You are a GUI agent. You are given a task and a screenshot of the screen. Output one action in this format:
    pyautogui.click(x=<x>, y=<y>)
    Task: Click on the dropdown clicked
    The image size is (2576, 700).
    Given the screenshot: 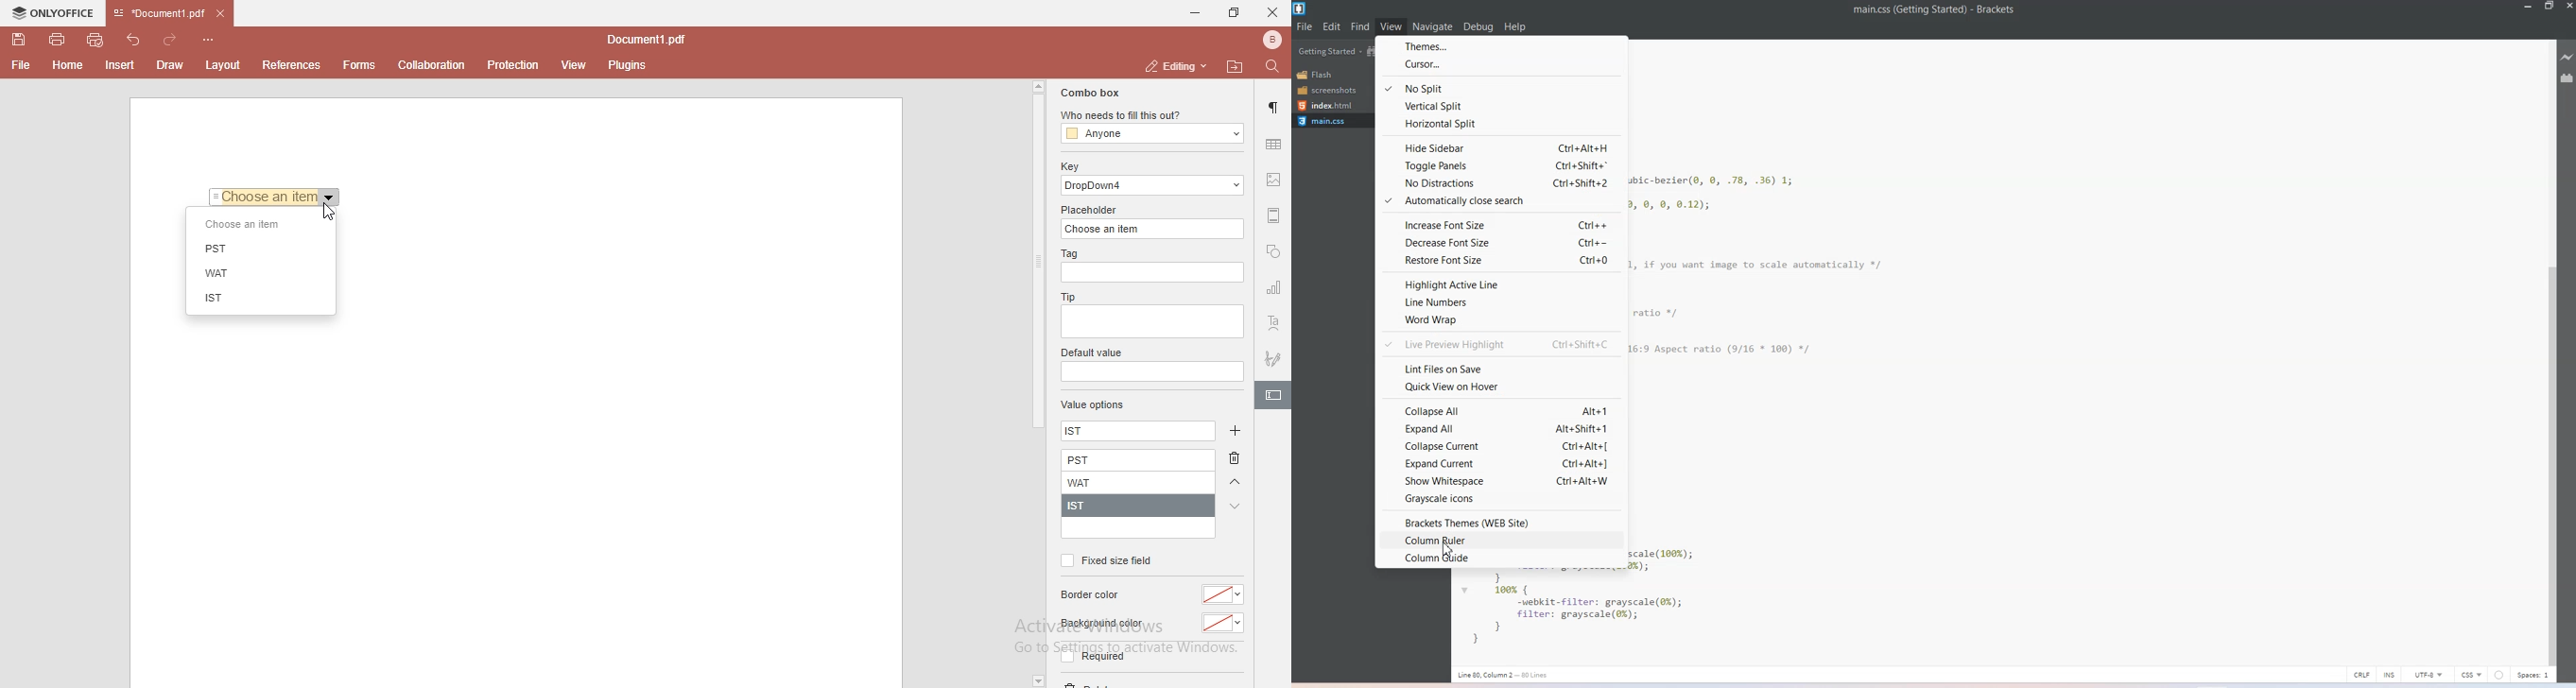 What is the action you would take?
    pyautogui.click(x=331, y=197)
    